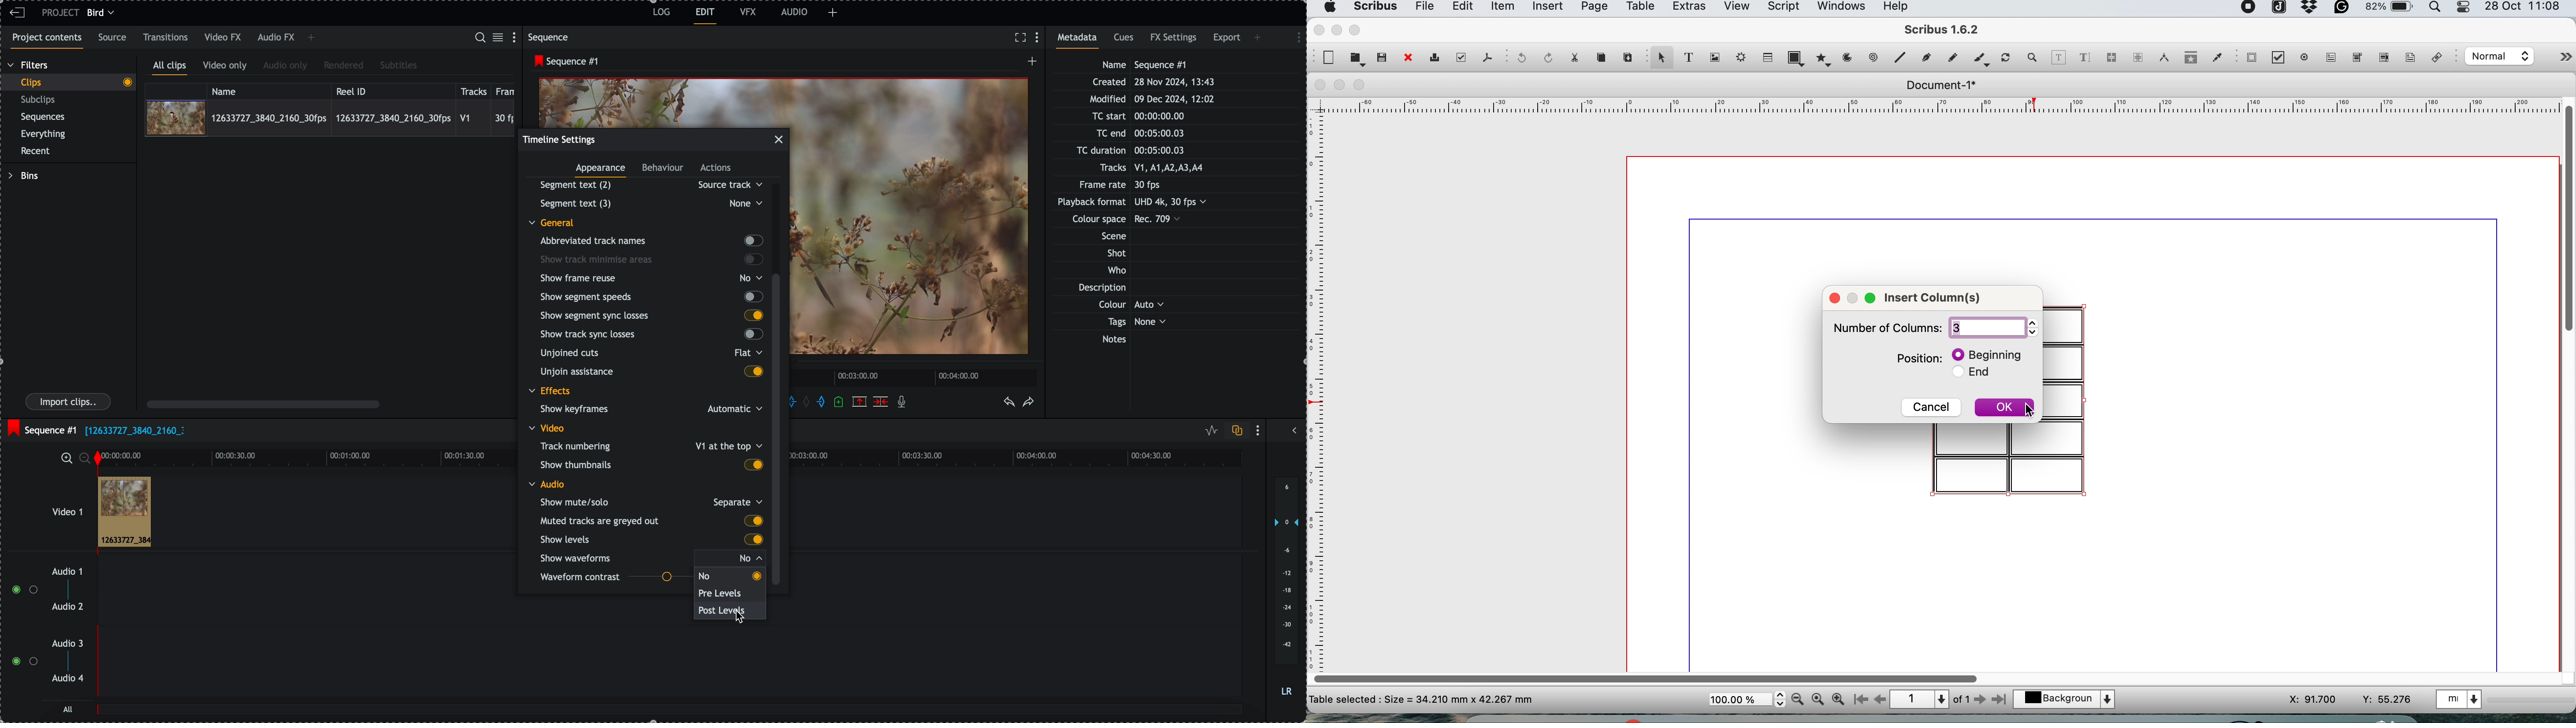  I want to click on line, so click(1898, 57).